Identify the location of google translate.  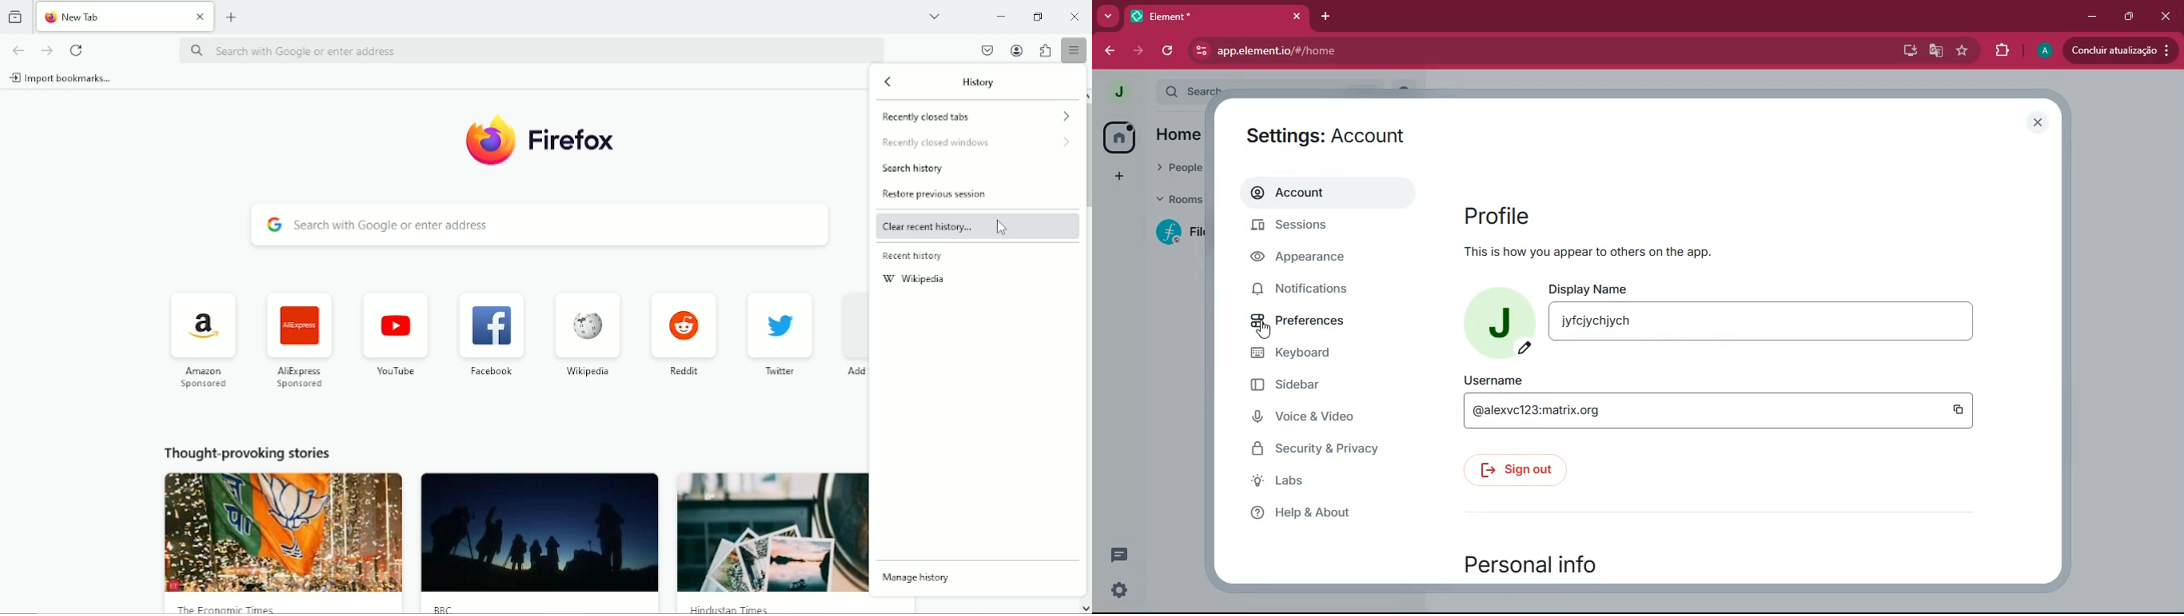
(1939, 50).